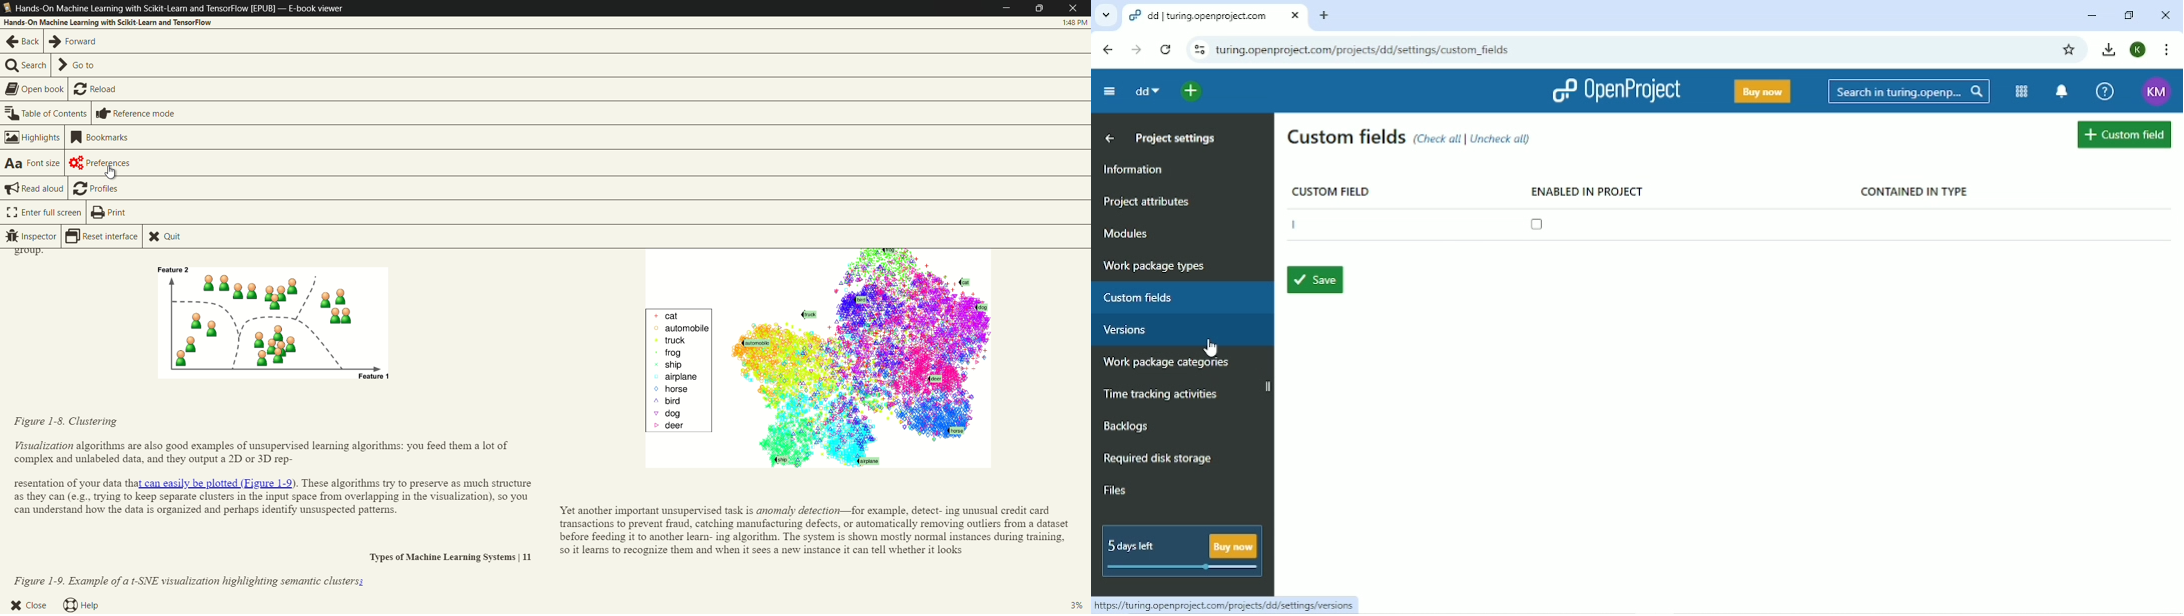 The width and height of the screenshot is (2184, 616). Describe the element at coordinates (1146, 203) in the screenshot. I see `Project attributes` at that location.